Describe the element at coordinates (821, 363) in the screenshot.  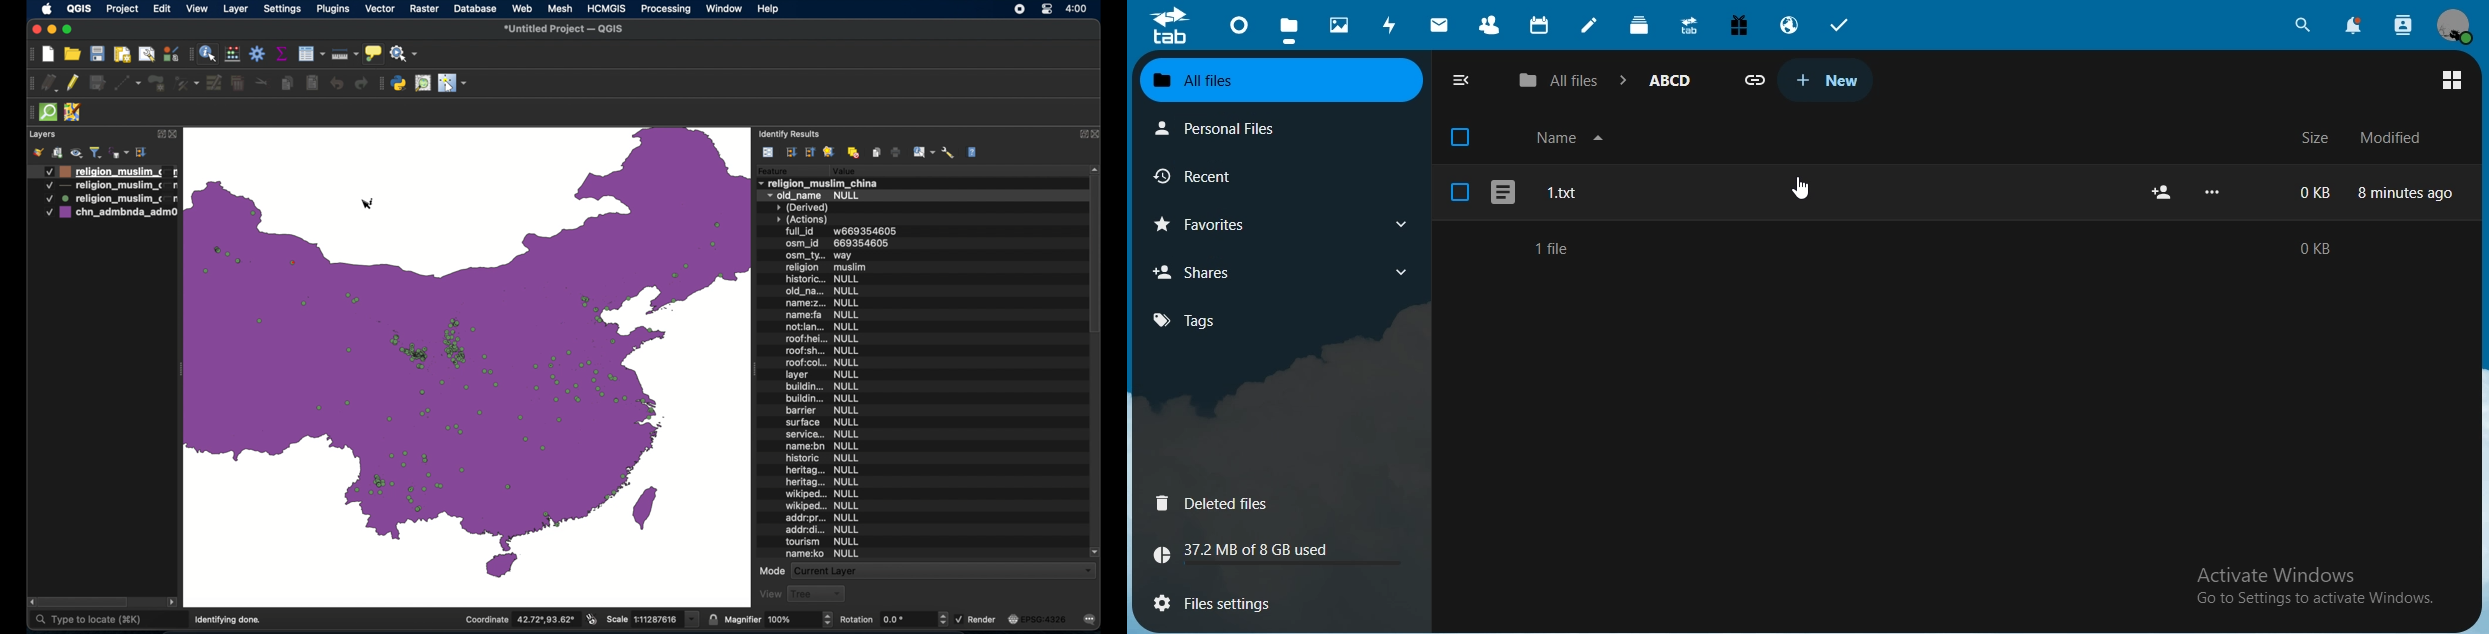
I see `roof` at that location.